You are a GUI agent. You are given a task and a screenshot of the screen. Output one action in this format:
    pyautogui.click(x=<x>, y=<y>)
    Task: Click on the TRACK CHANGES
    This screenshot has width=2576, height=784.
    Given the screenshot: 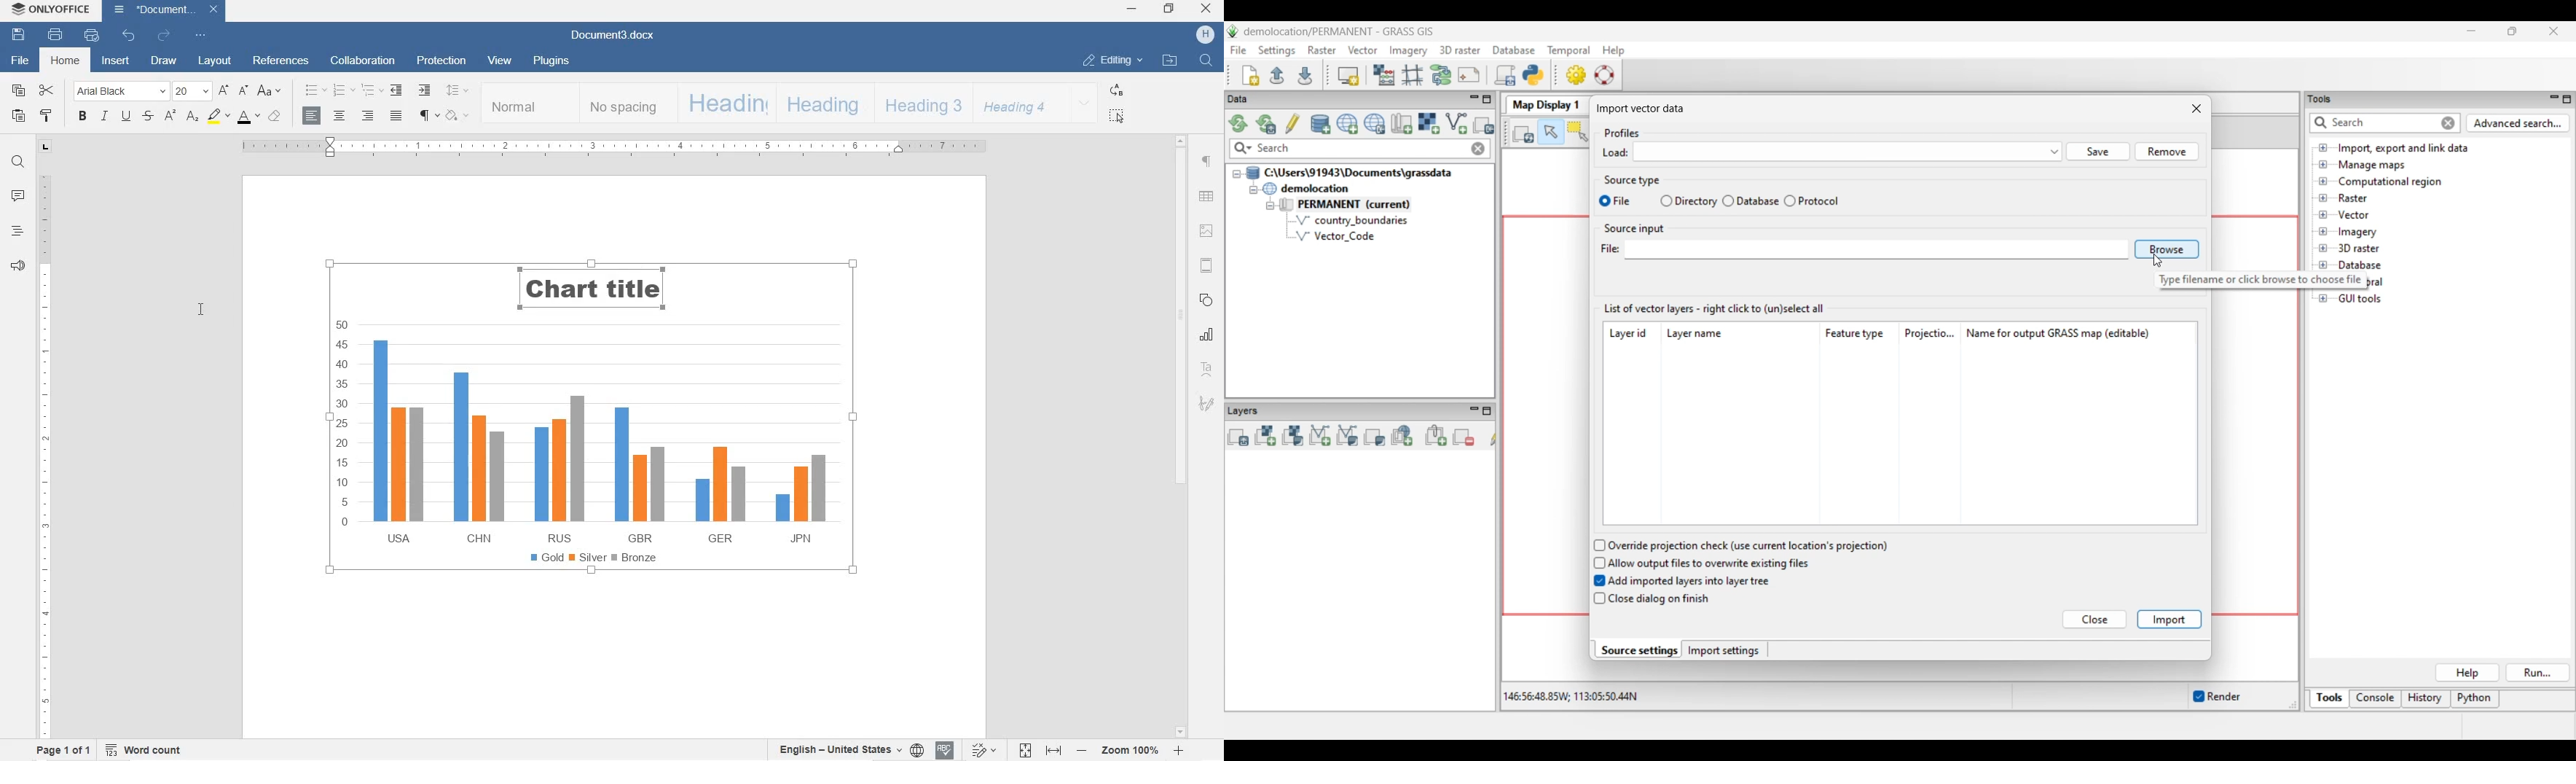 What is the action you would take?
    pyautogui.click(x=982, y=750)
    